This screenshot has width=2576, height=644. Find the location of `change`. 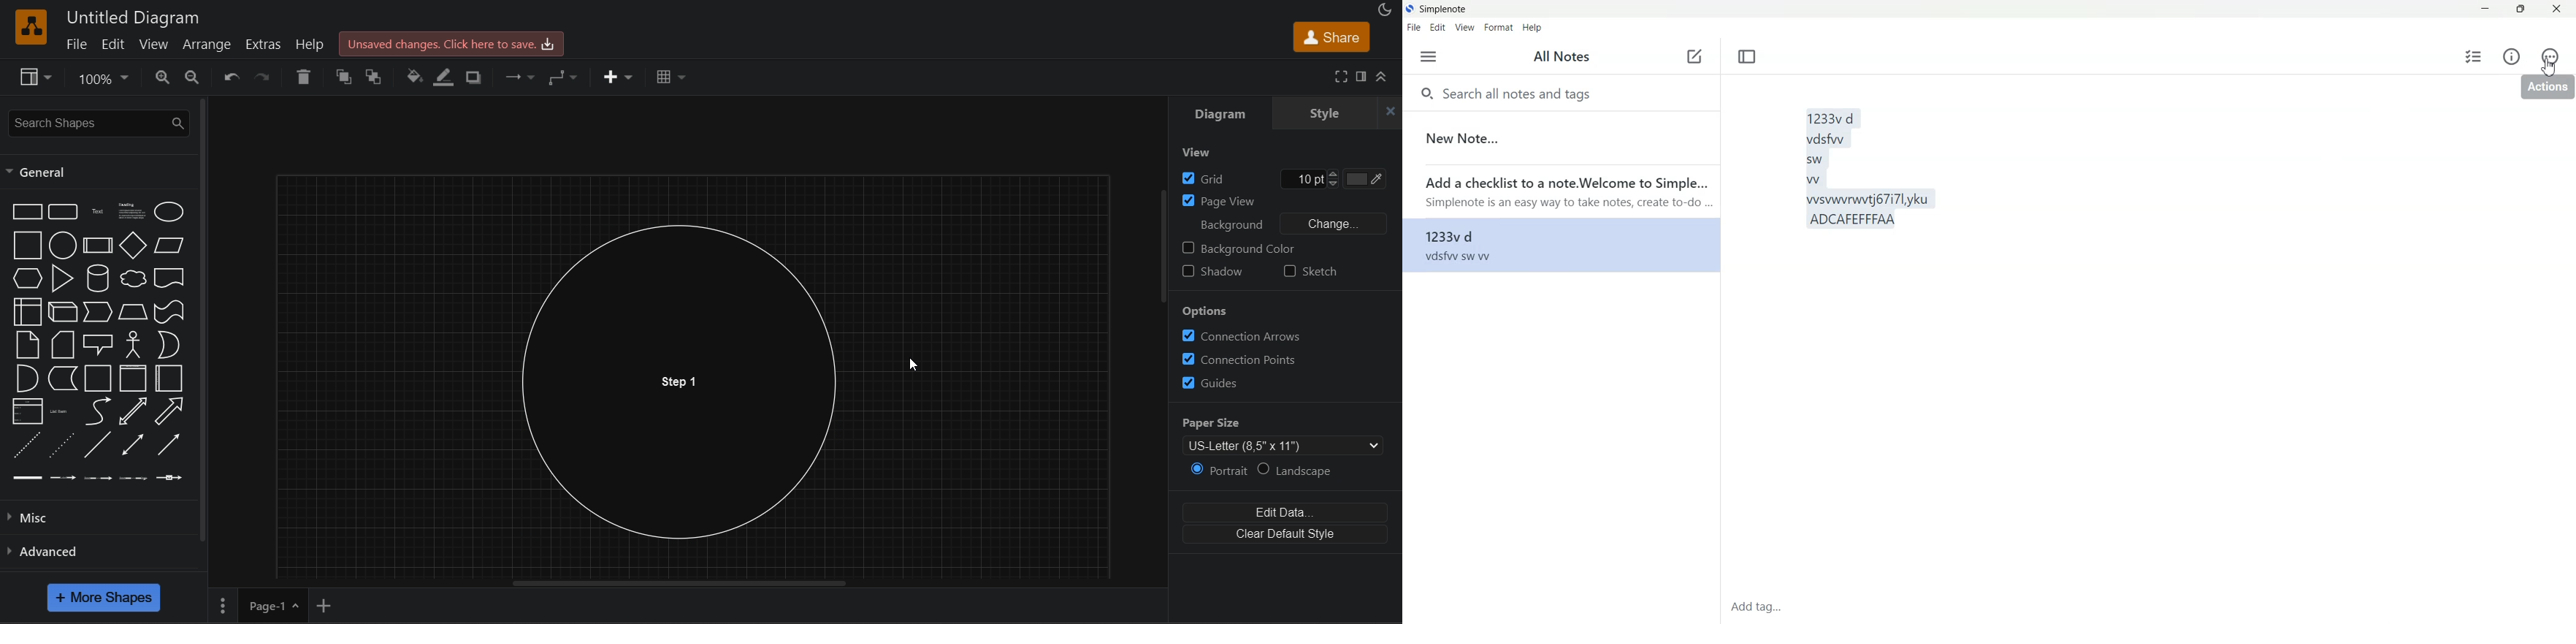

change is located at coordinates (1339, 224).